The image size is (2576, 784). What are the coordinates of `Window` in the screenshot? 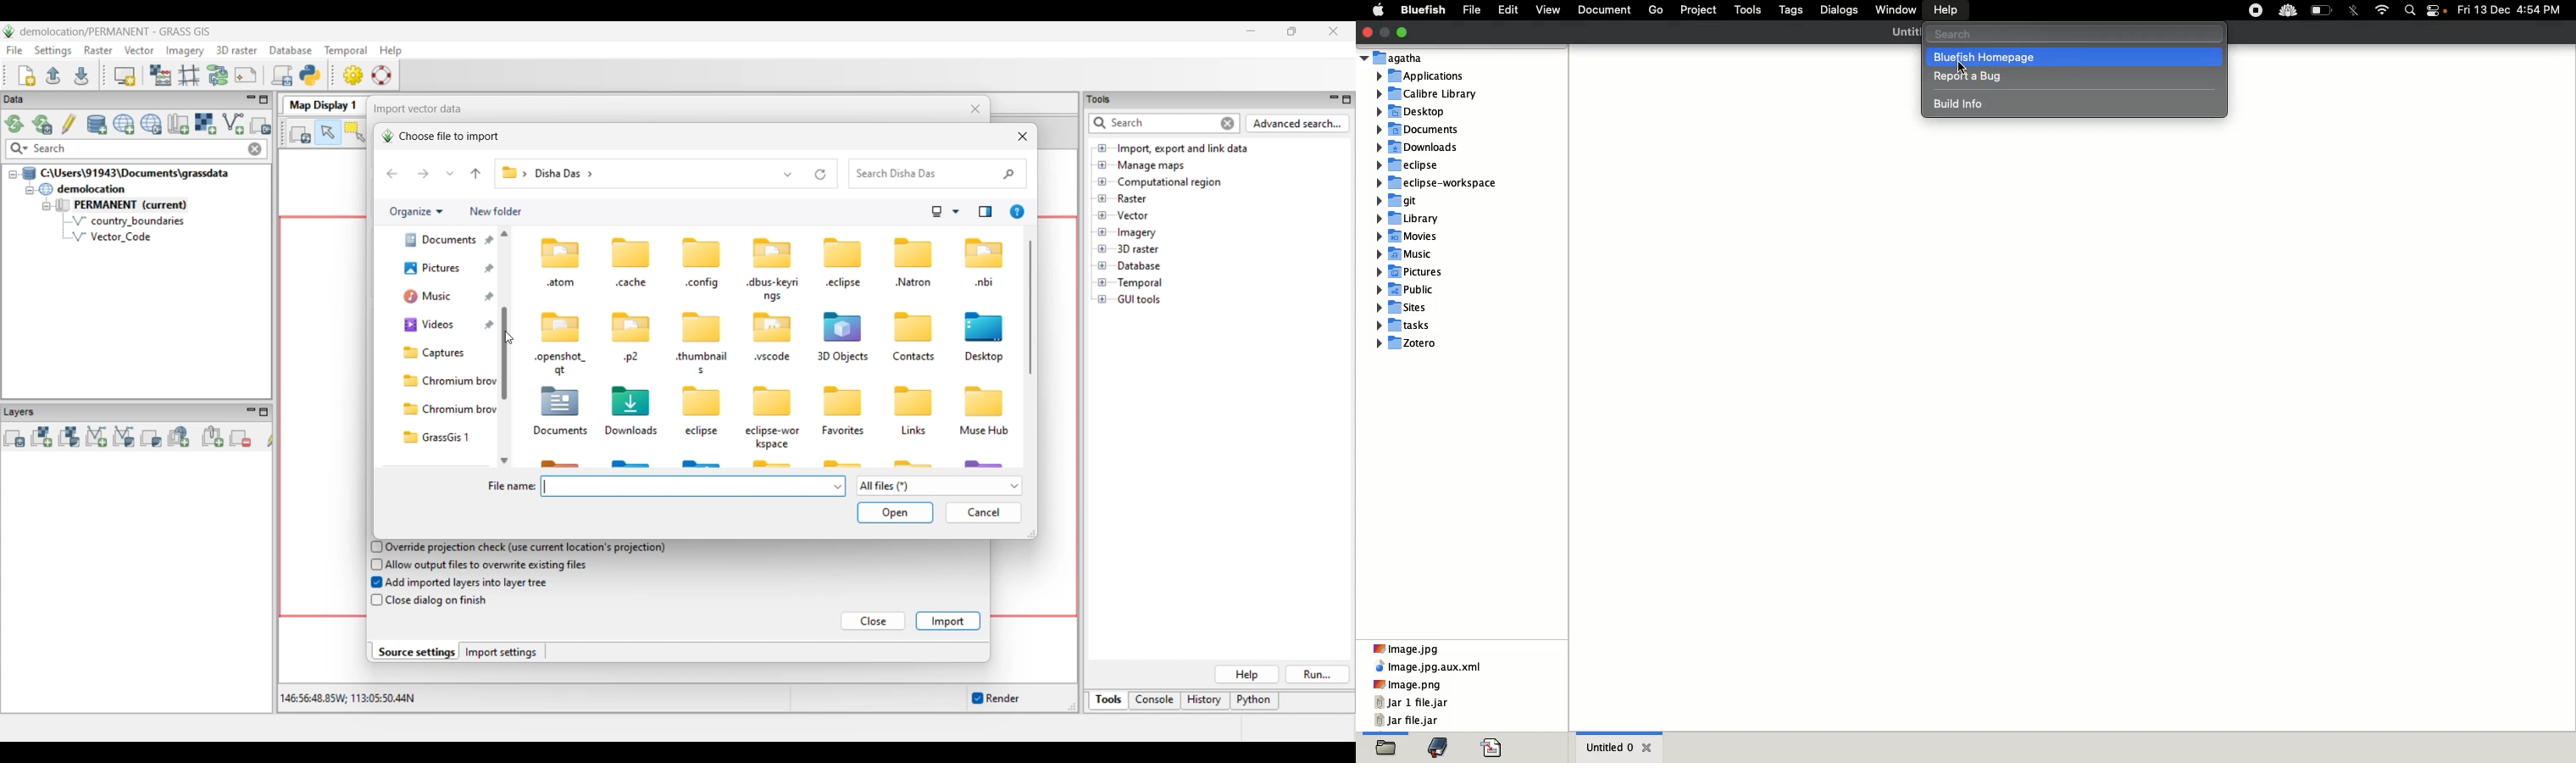 It's located at (1893, 9).